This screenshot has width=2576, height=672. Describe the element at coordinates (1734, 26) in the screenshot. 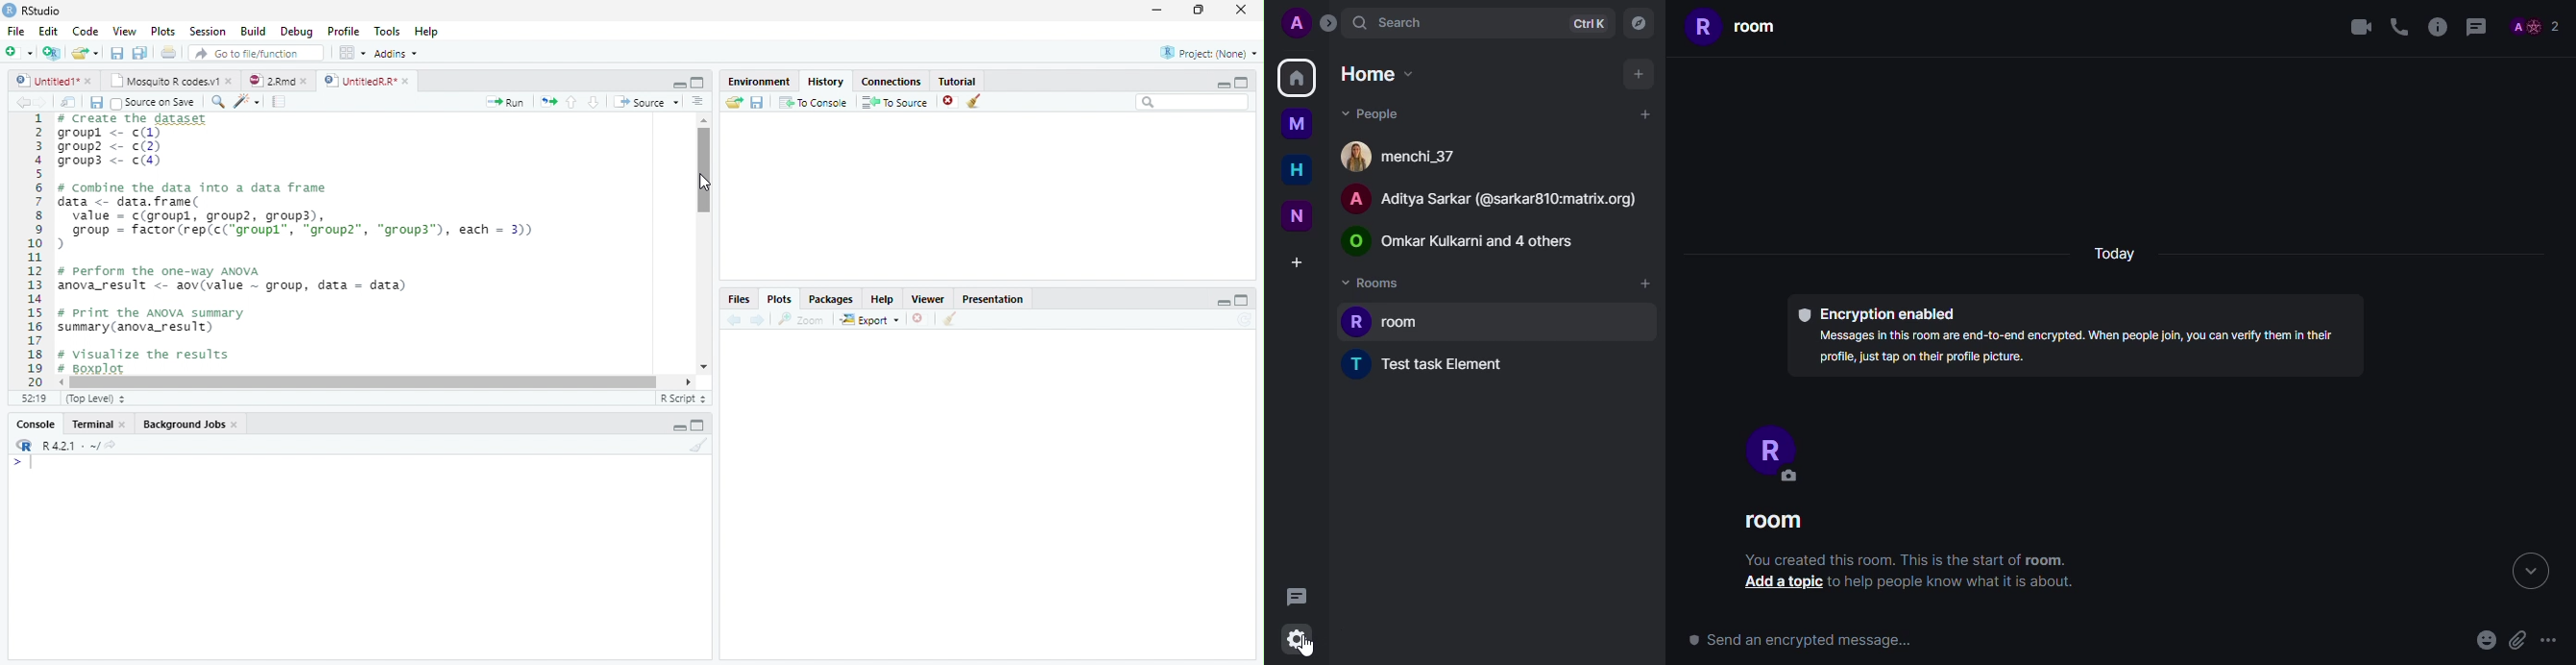

I see `room` at that location.